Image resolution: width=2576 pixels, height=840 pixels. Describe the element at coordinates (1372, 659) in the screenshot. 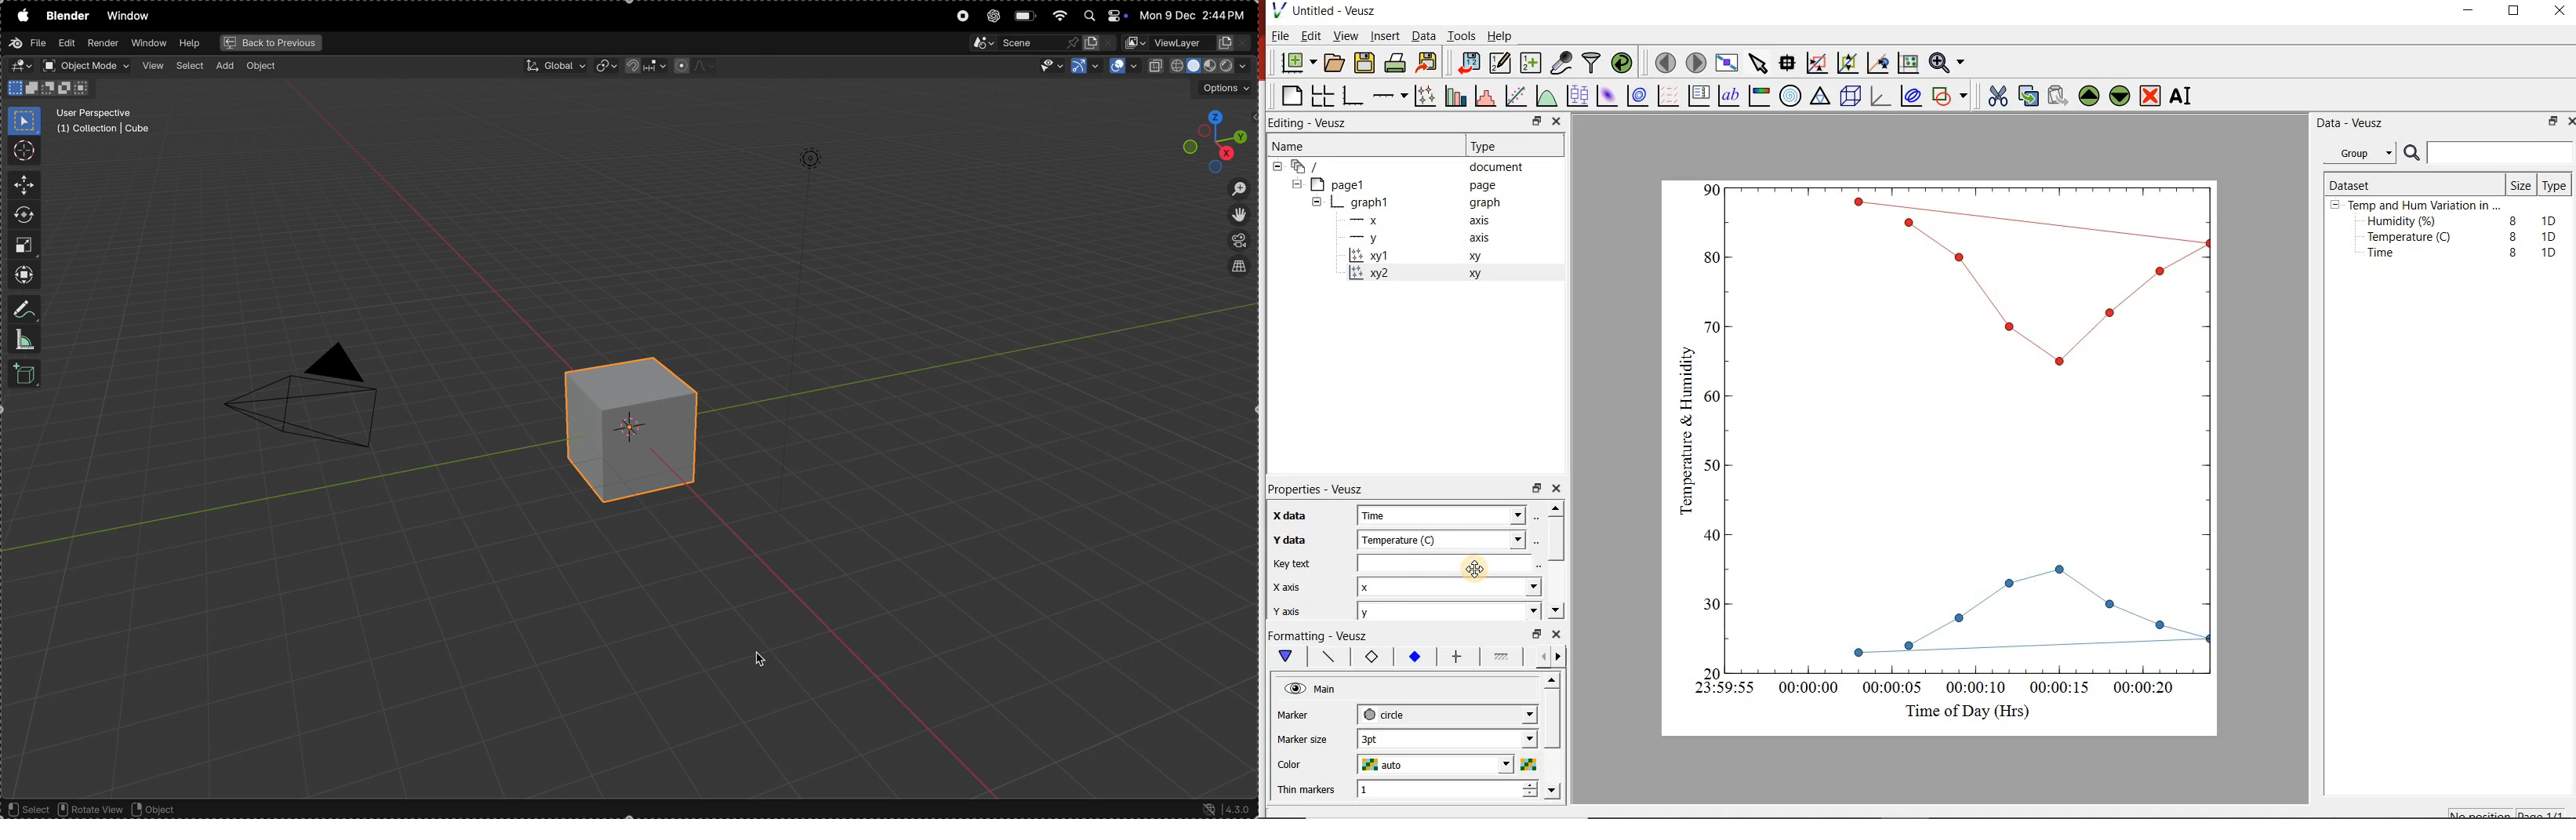

I see `marker border` at that location.